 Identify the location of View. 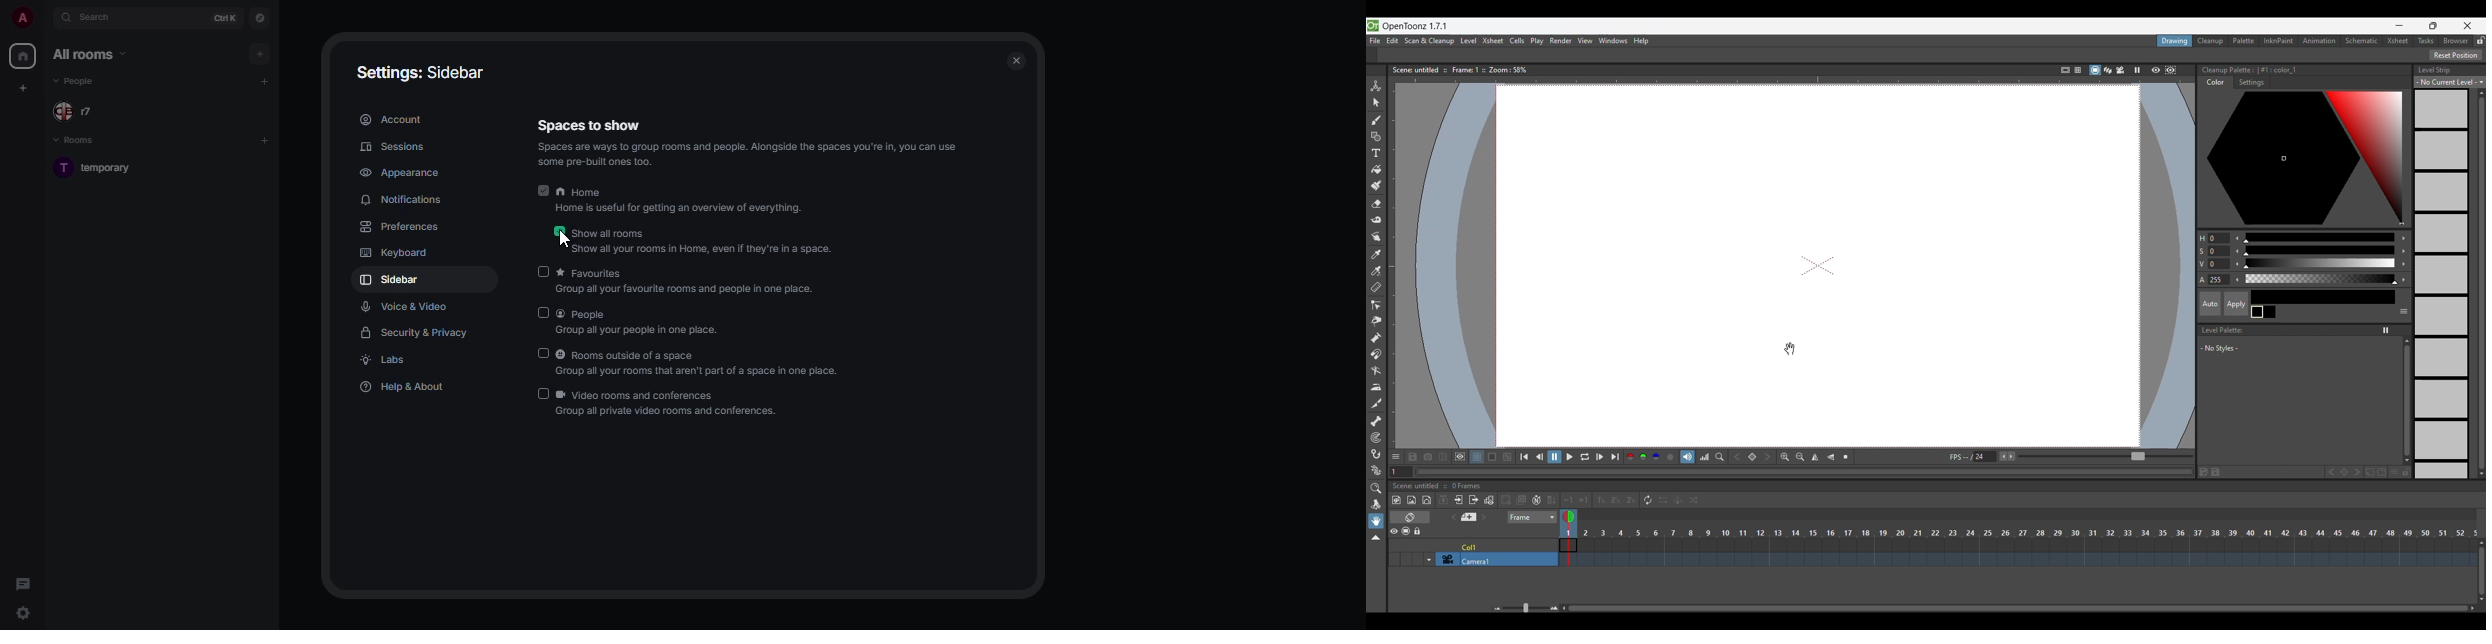
(1585, 41).